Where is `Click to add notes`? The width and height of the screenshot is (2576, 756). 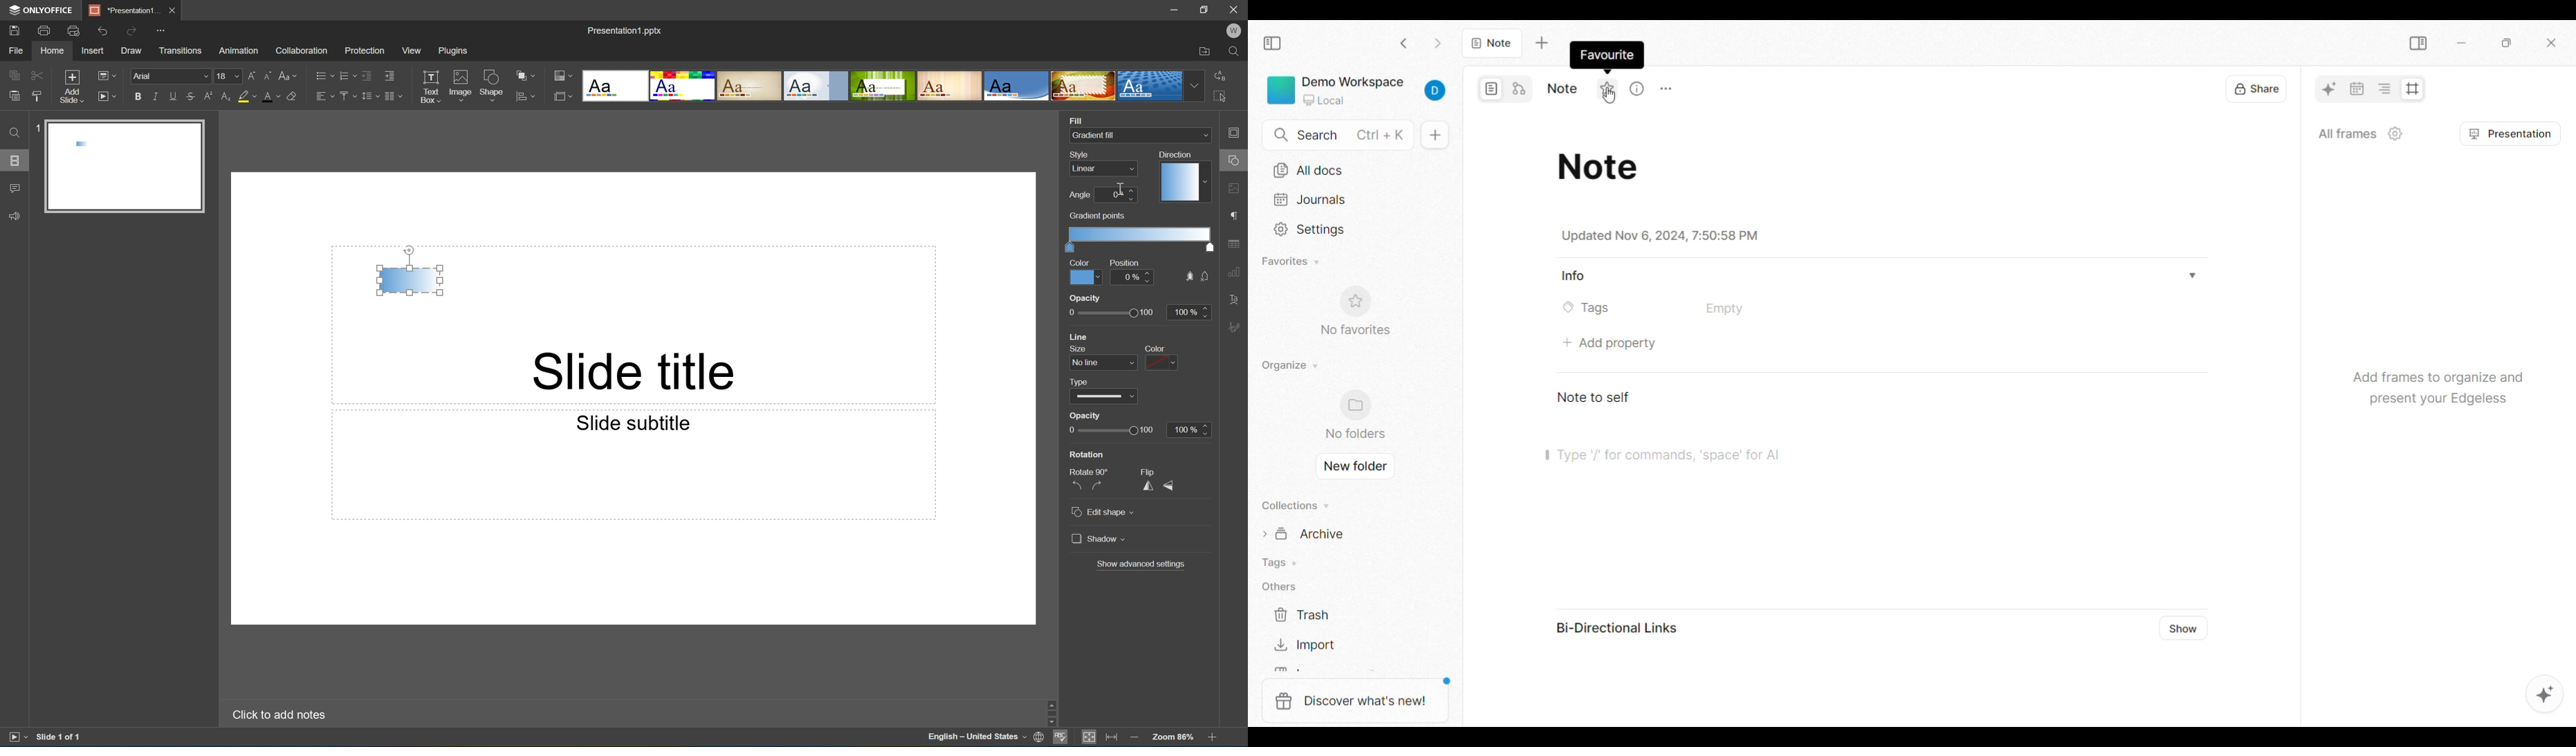
Click to add notes is located at coordinates (277, 713).